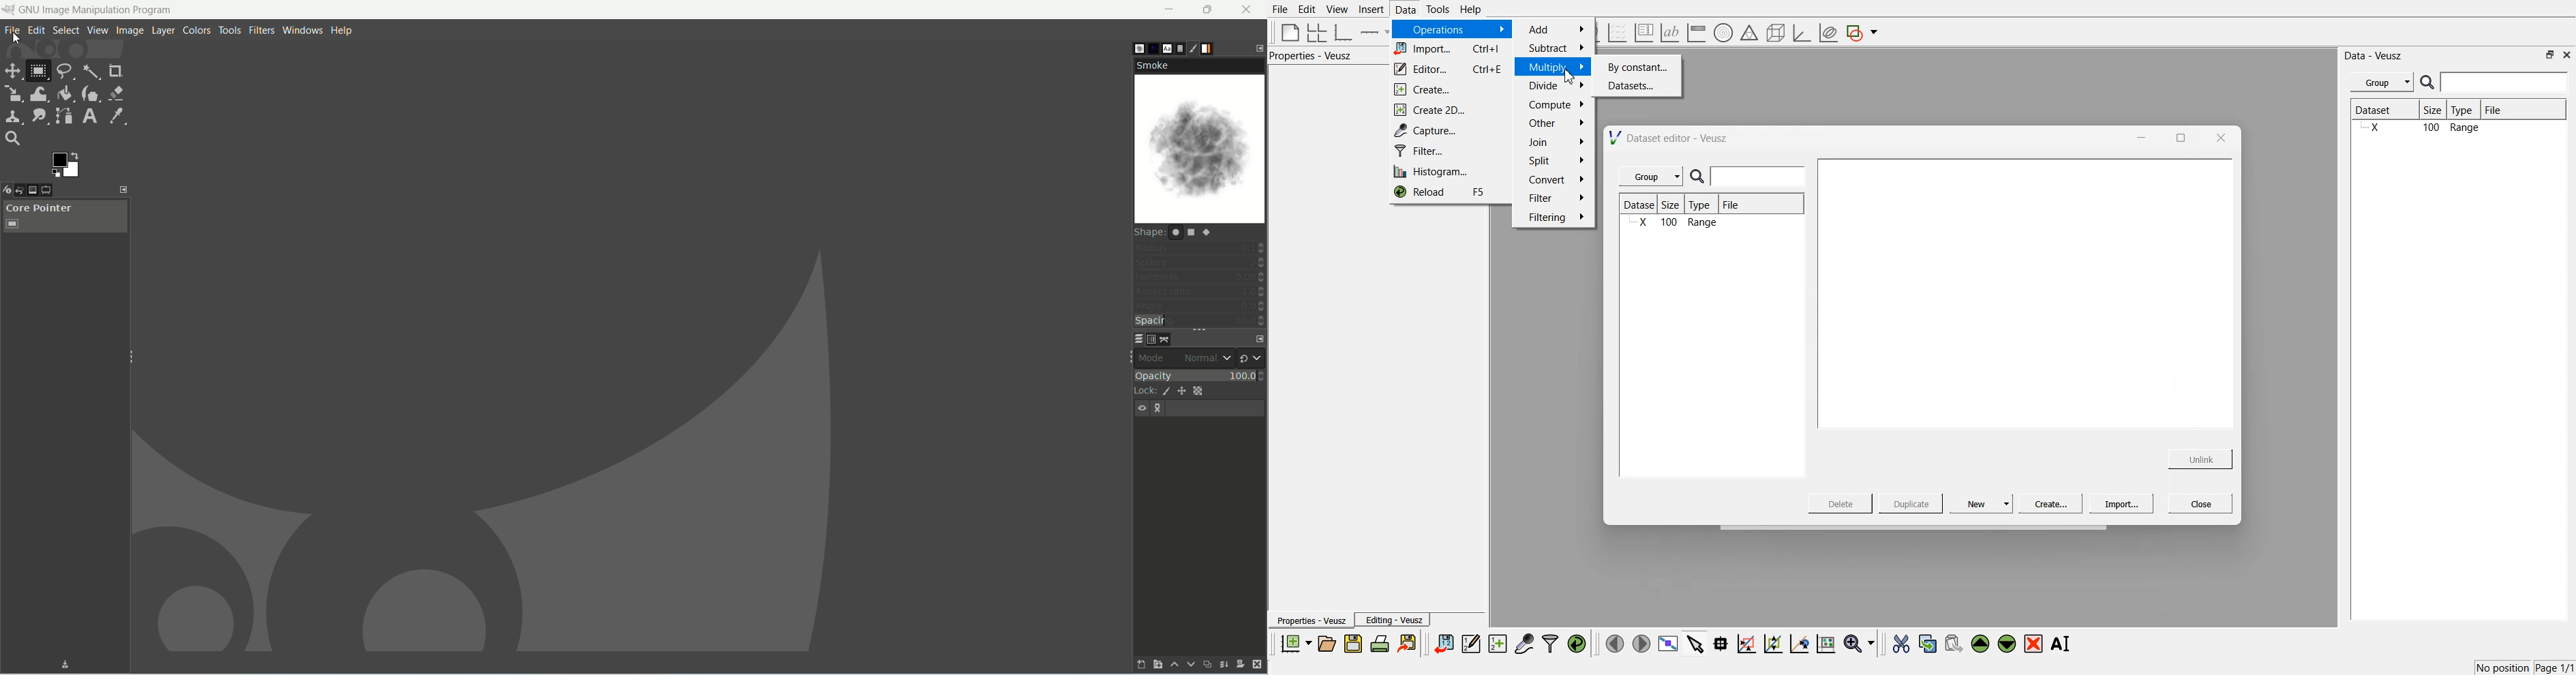  What do you see at coordinates (229, 30) in the screenshot?
I see `tools` at bounding box center [229, 30].